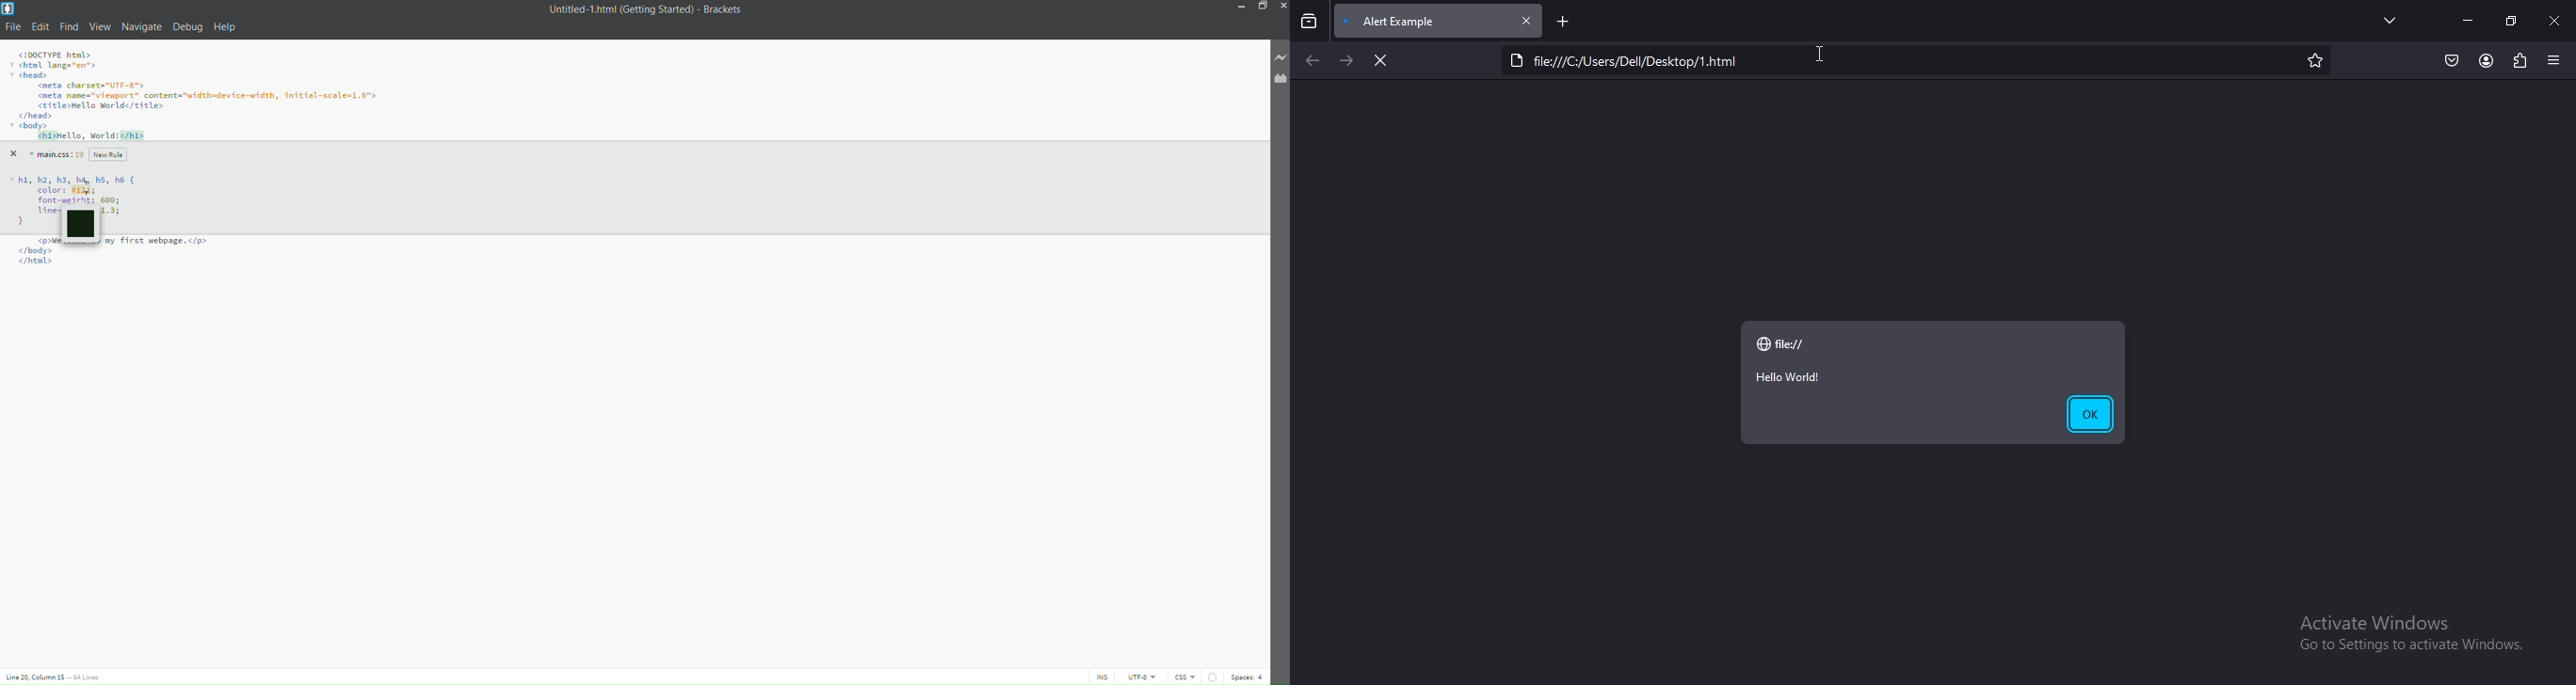  I want to click on spaces, so click(1249, 676).